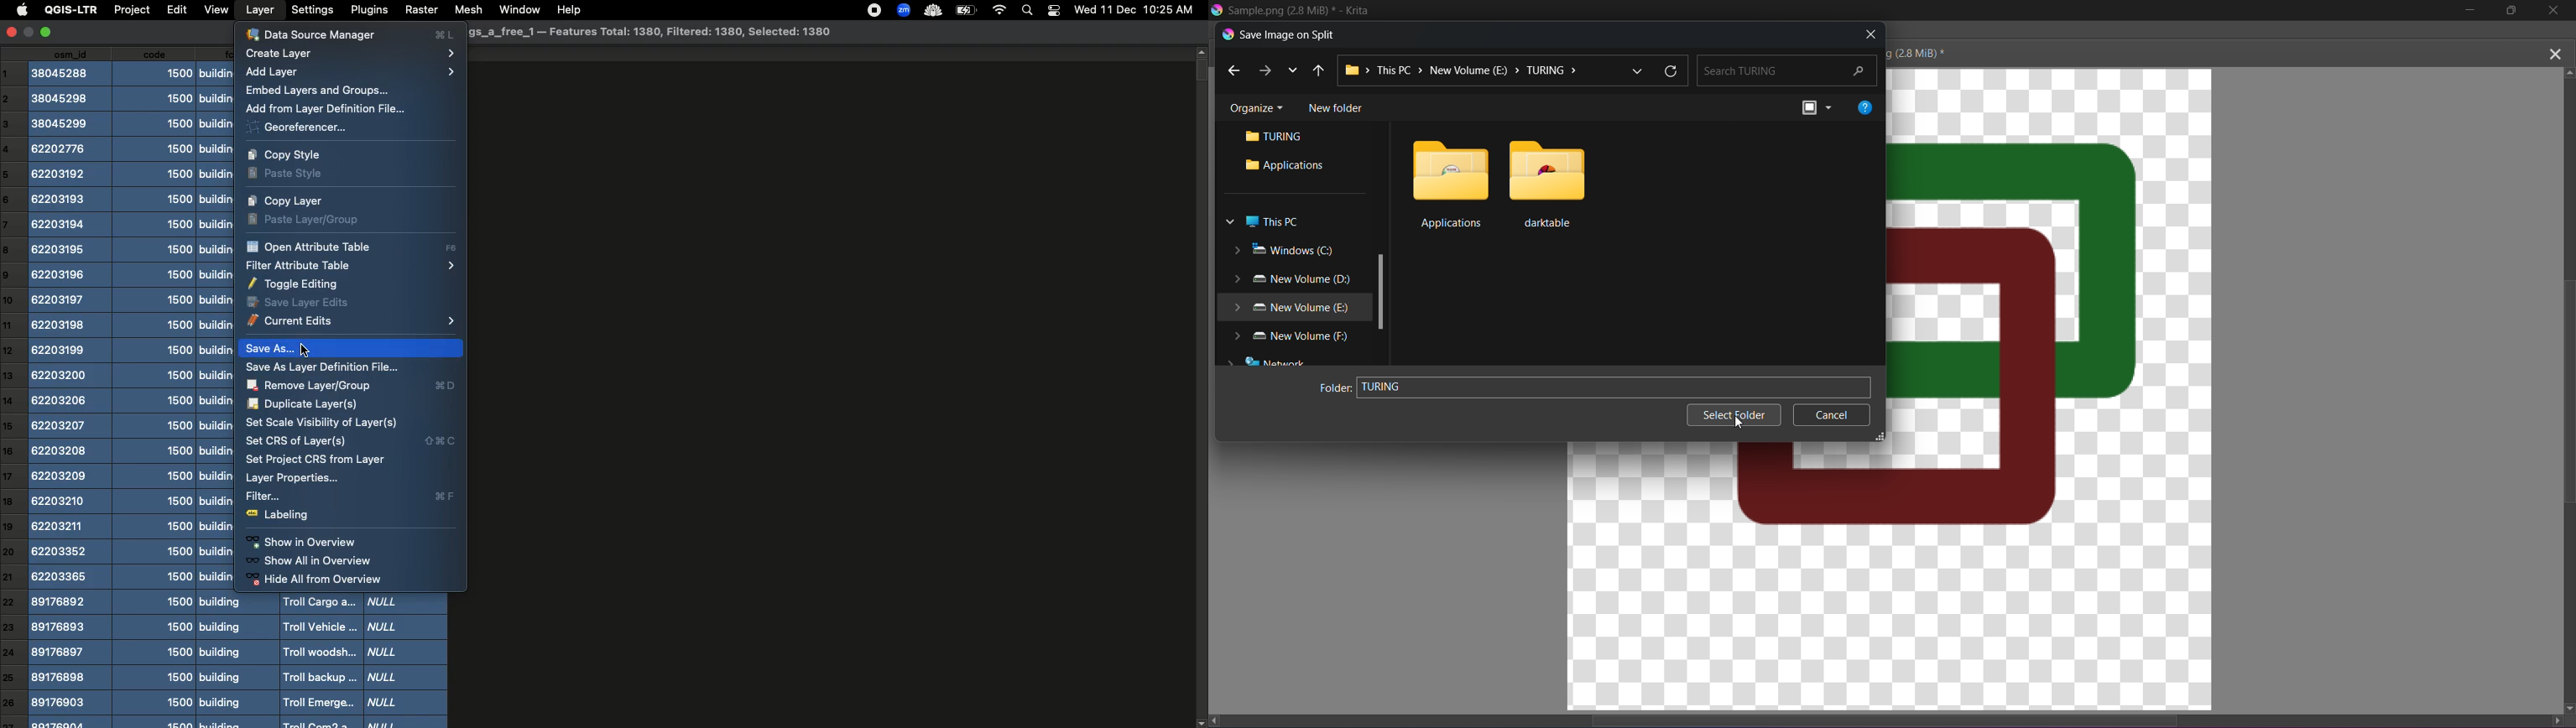  Describe the element at coordinates (351, 55) in the screenshot. I see `Create layer` at that location.